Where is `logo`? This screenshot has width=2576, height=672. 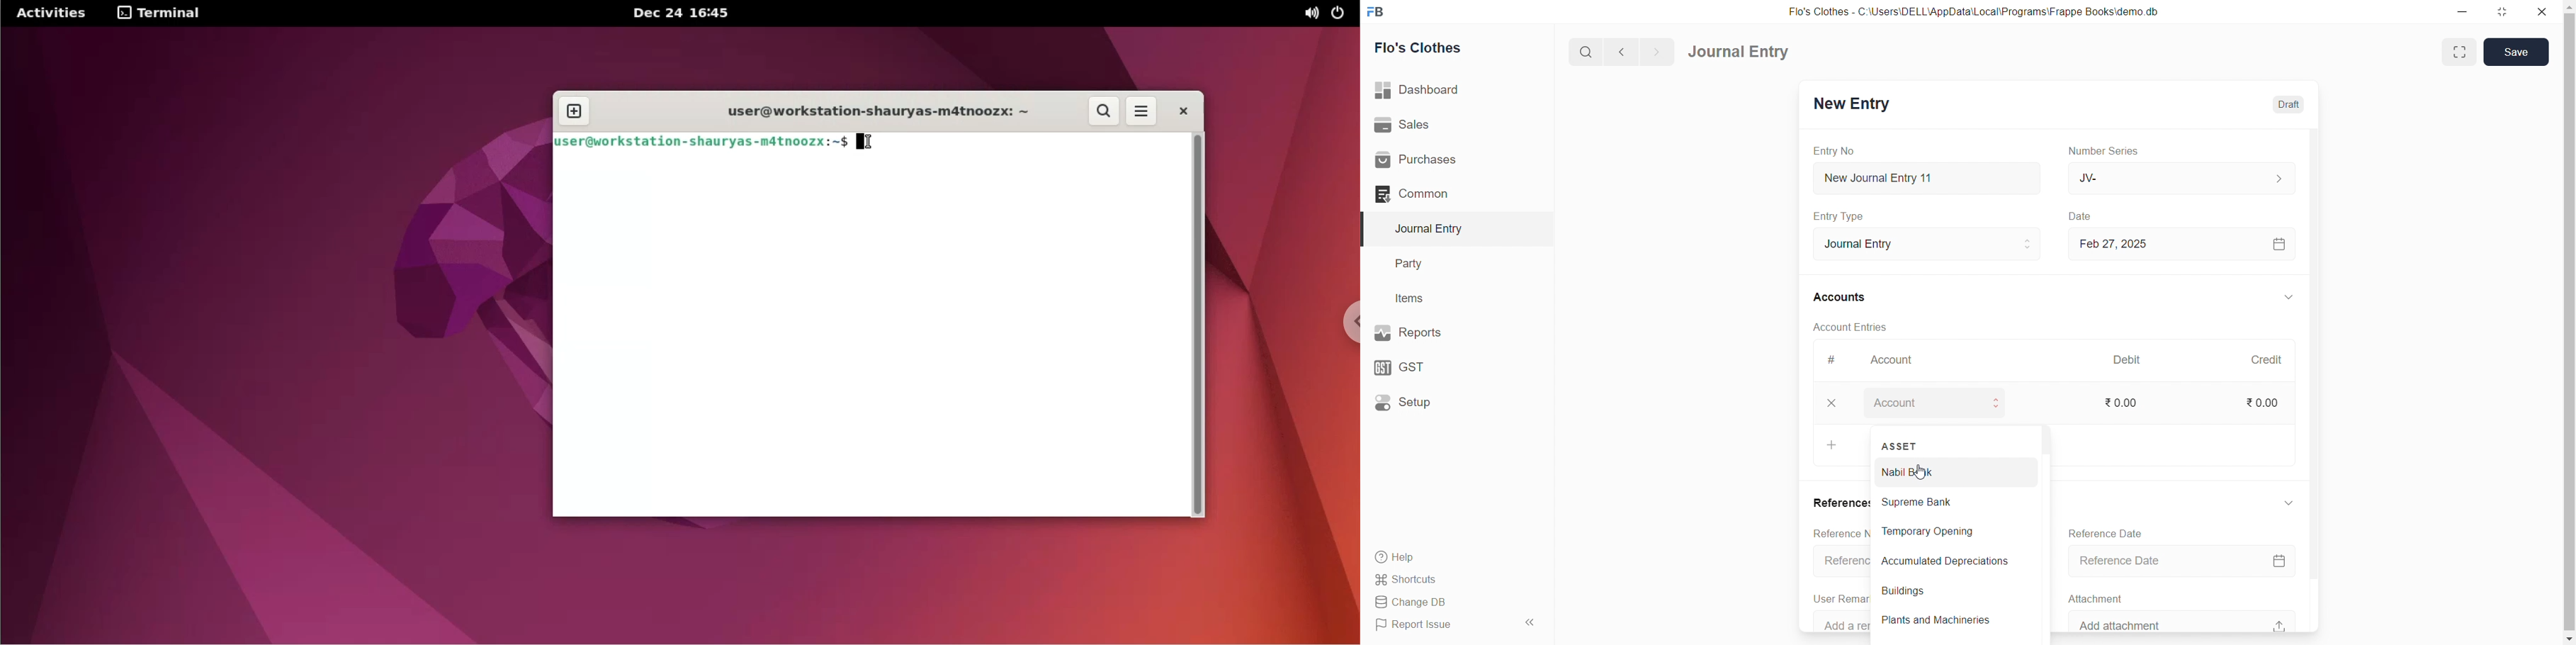 logo is located at coordinates (1380, 11).